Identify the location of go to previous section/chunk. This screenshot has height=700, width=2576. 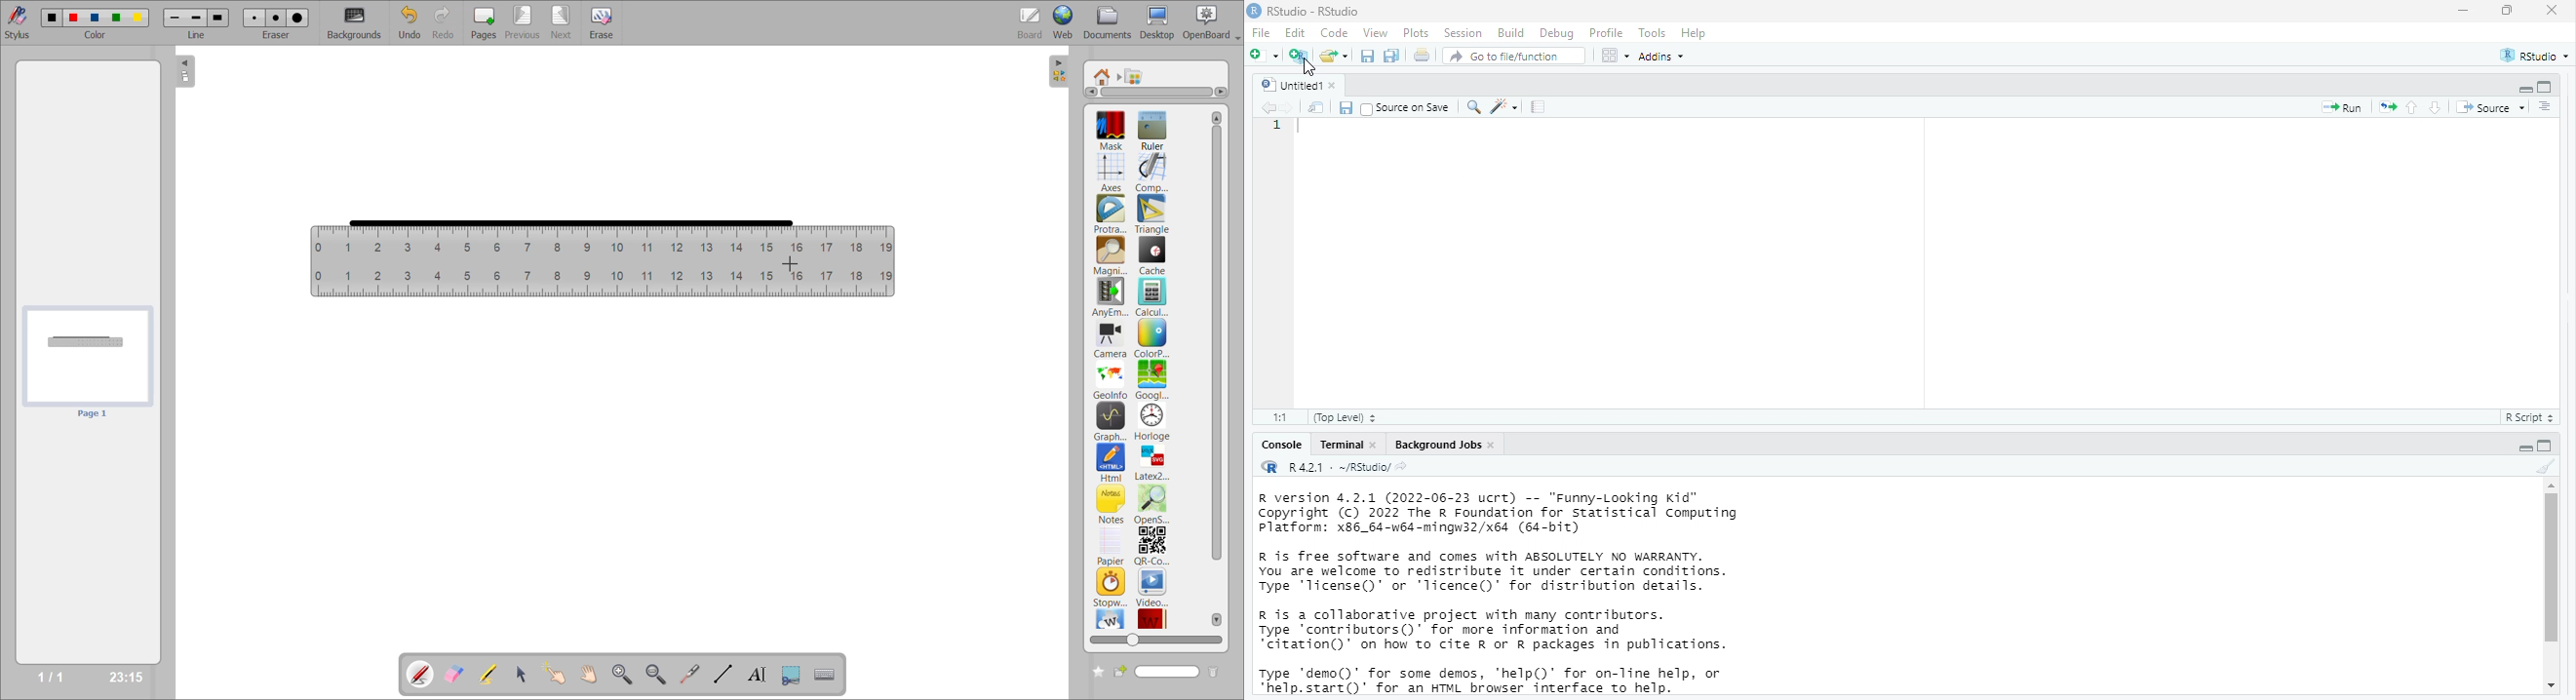
(2413, 105).